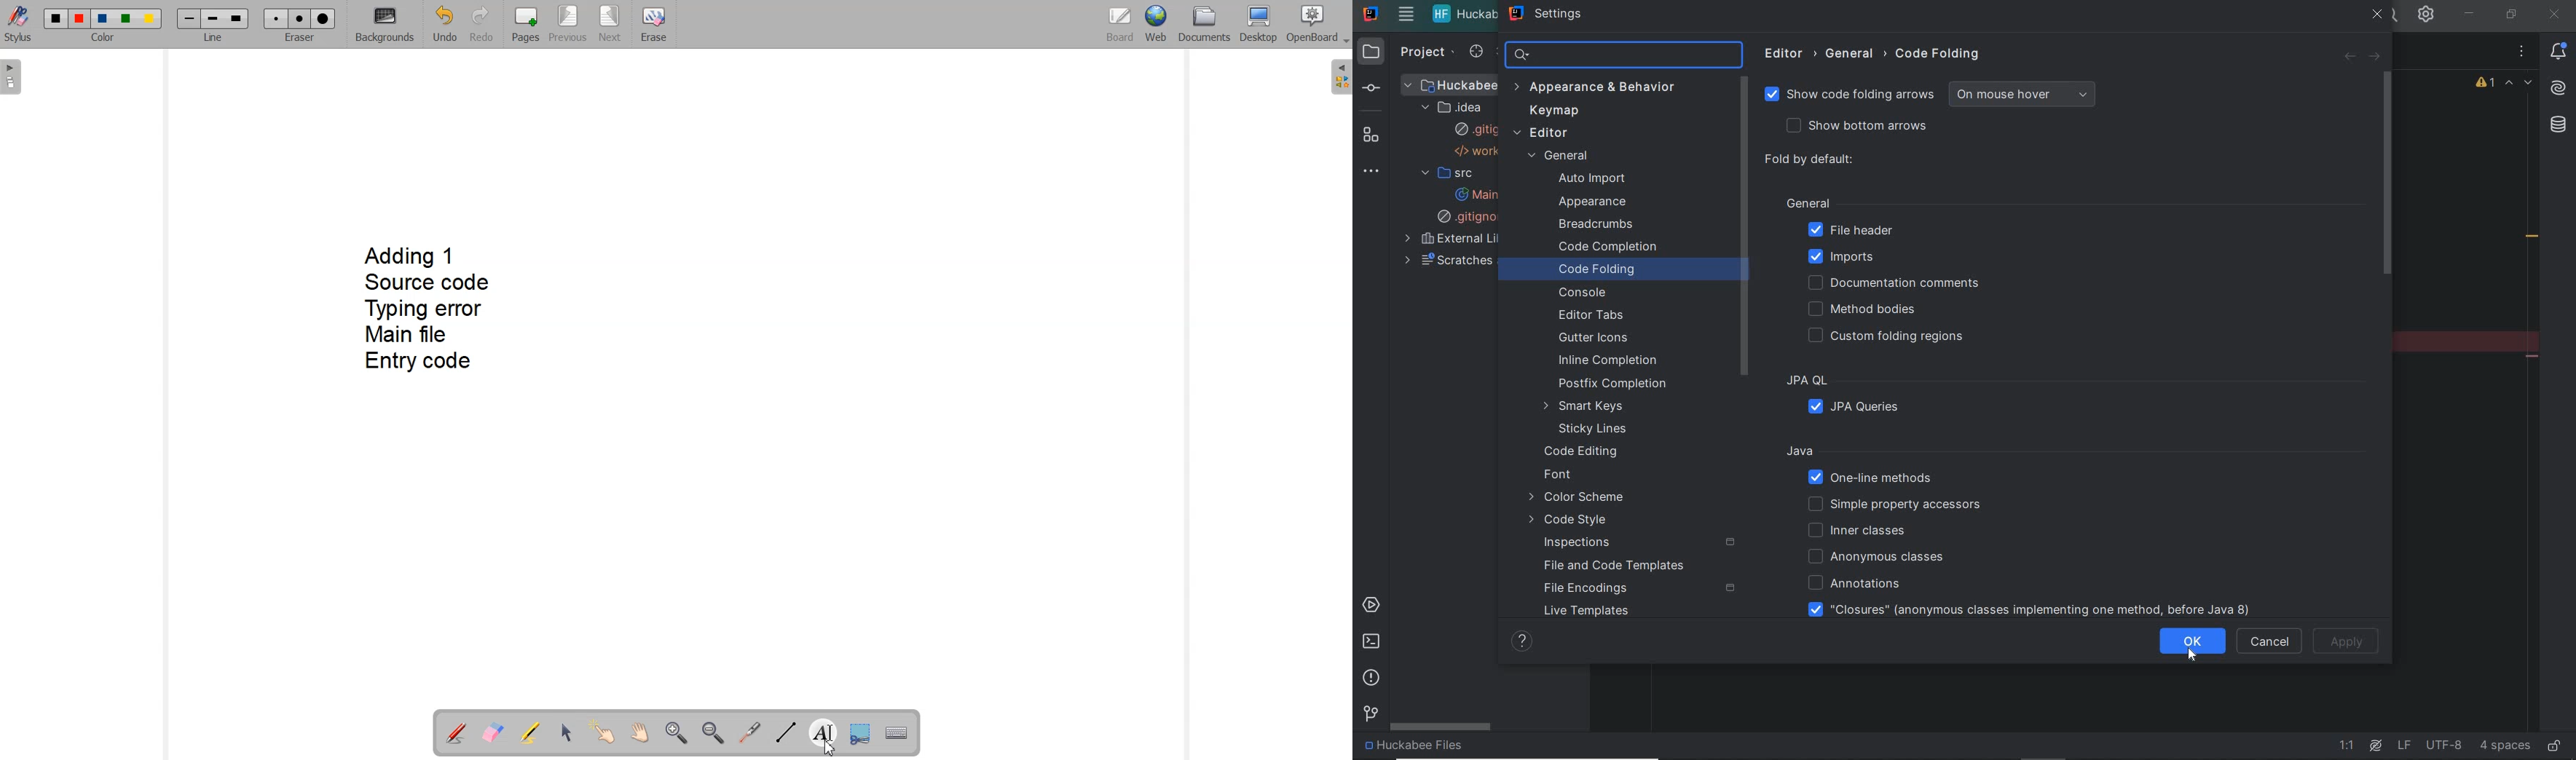 Image resolution: width=2576 pixels, height=784 pixels. I want to click on Virtual laser pointer, so click(750, 733).